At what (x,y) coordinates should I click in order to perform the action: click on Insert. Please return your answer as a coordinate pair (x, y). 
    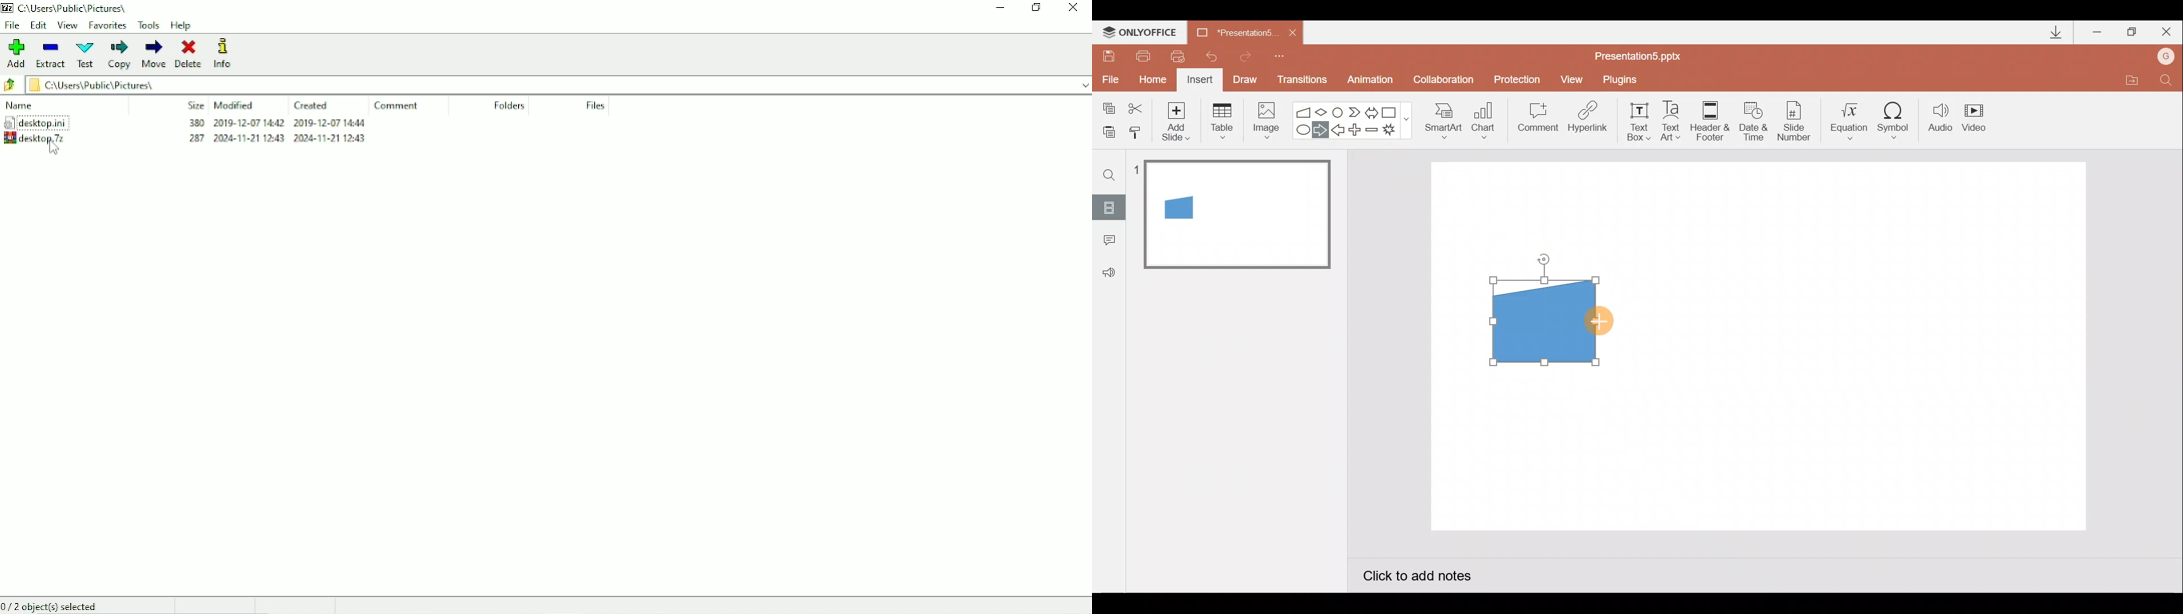
    Looking at the image, I should click on (1198, 81).